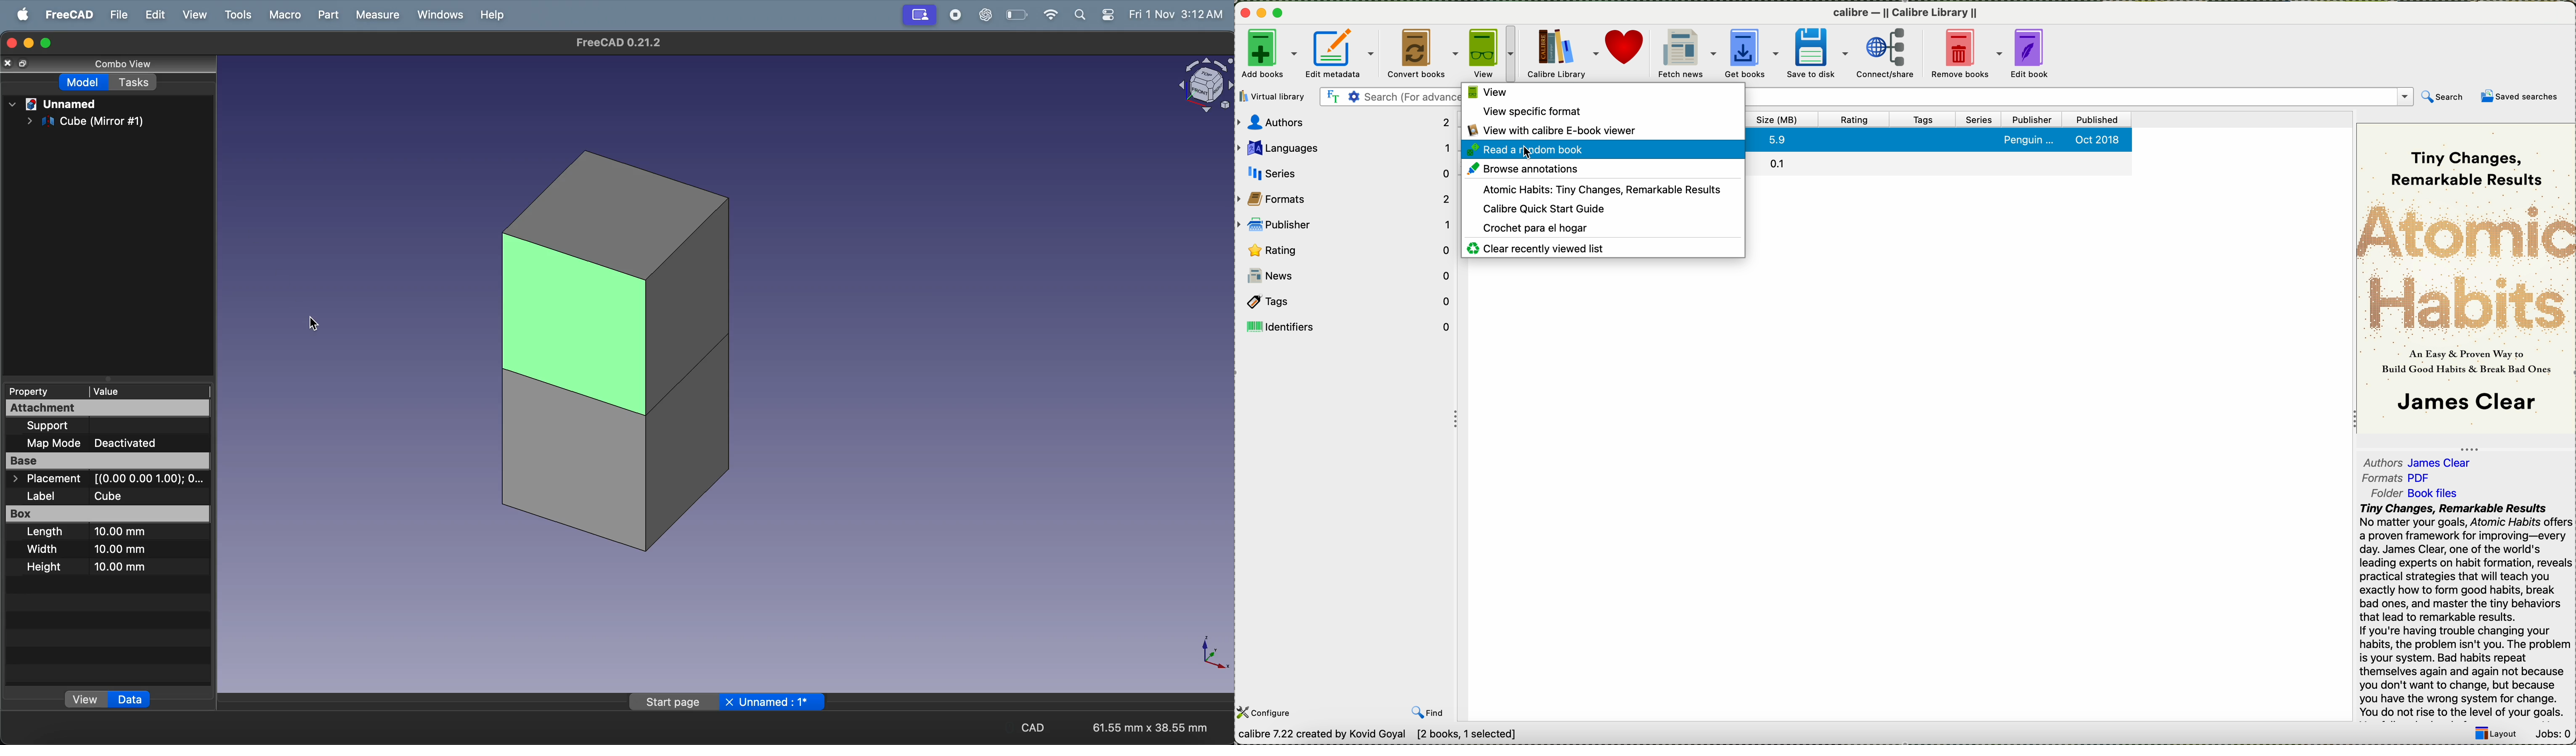 Image resolution: width=2576 pixels, height=756 pixels. I want to click on model, so click(83, 82).